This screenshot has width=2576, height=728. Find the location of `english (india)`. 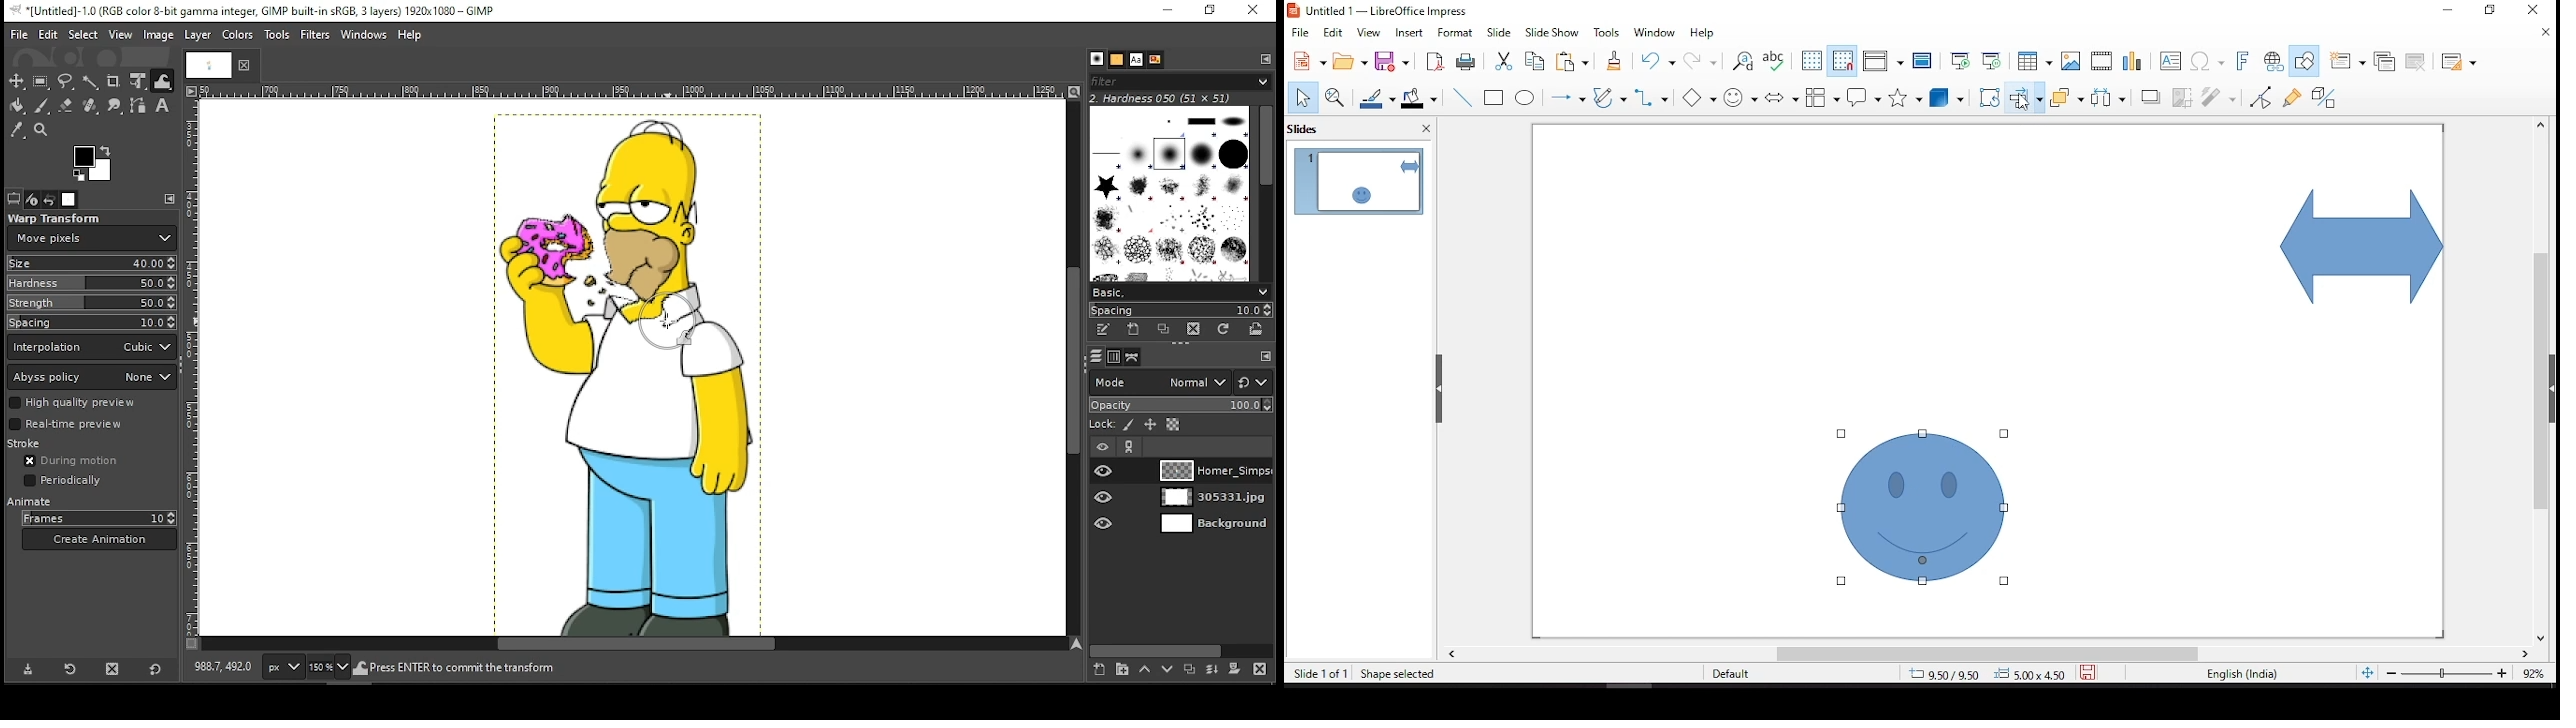

english (india) is located at coordinates (2241, 672).